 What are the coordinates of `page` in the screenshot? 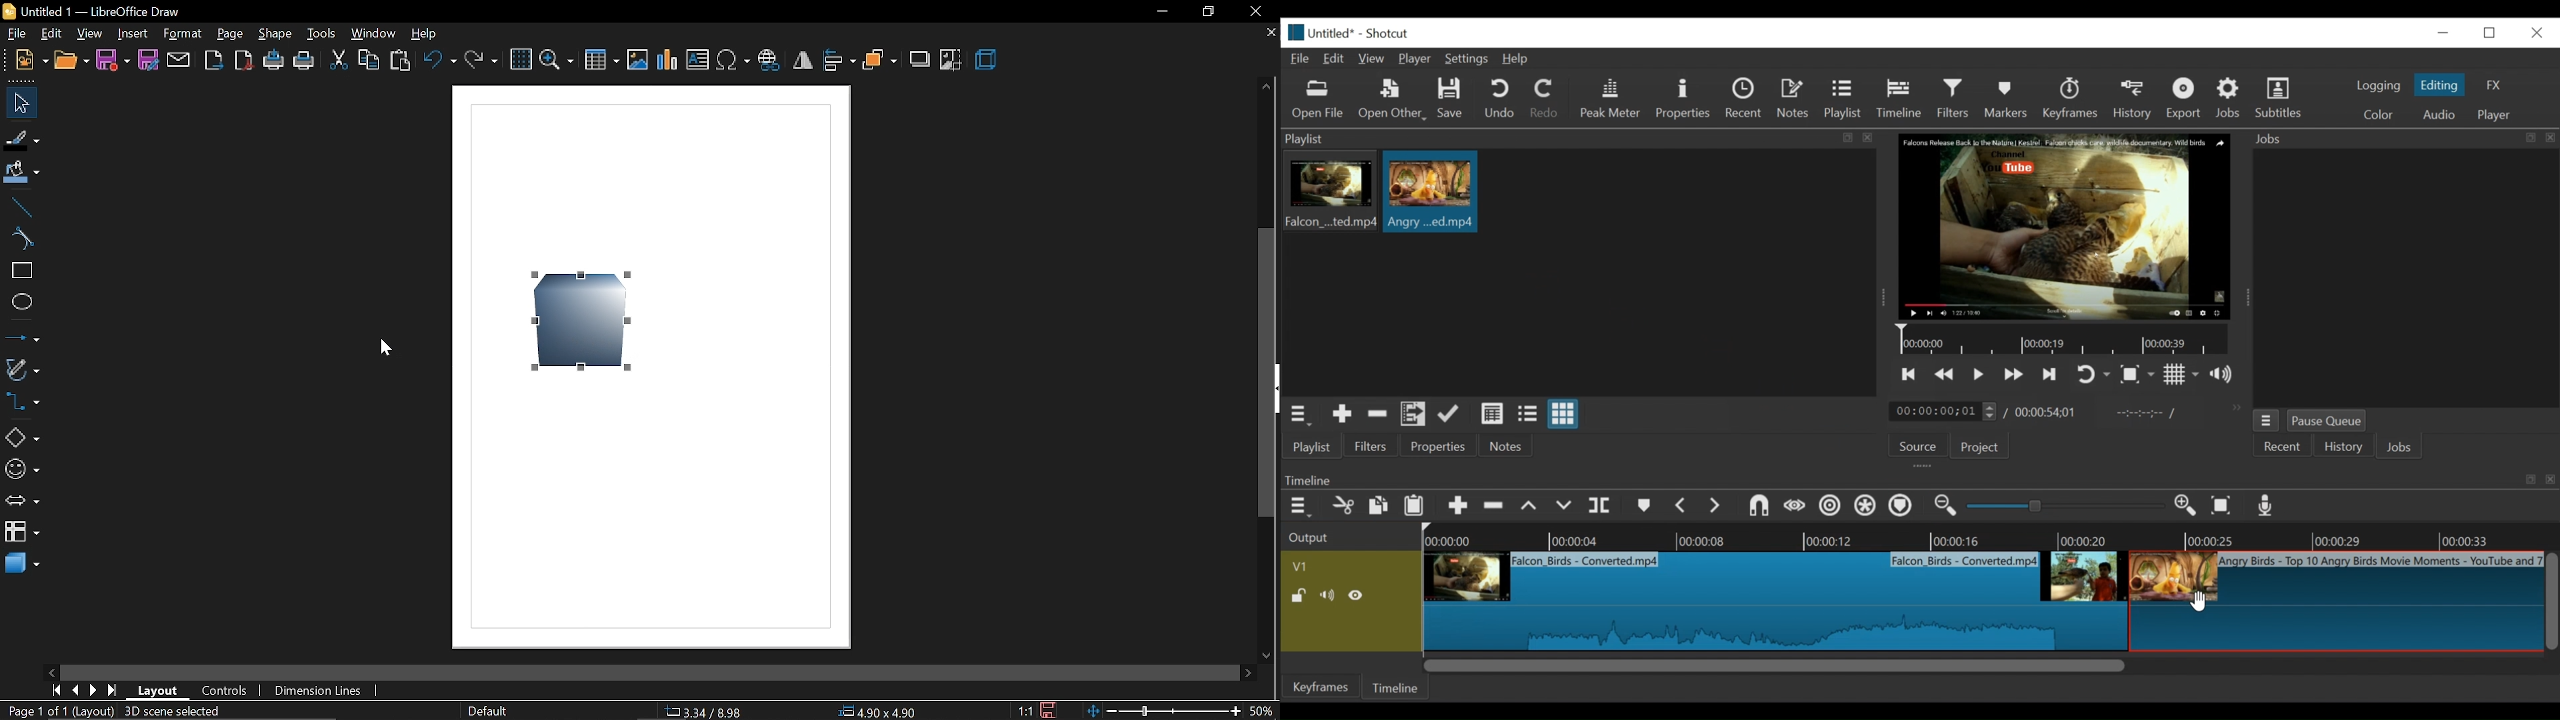 It's located at (232, 36).